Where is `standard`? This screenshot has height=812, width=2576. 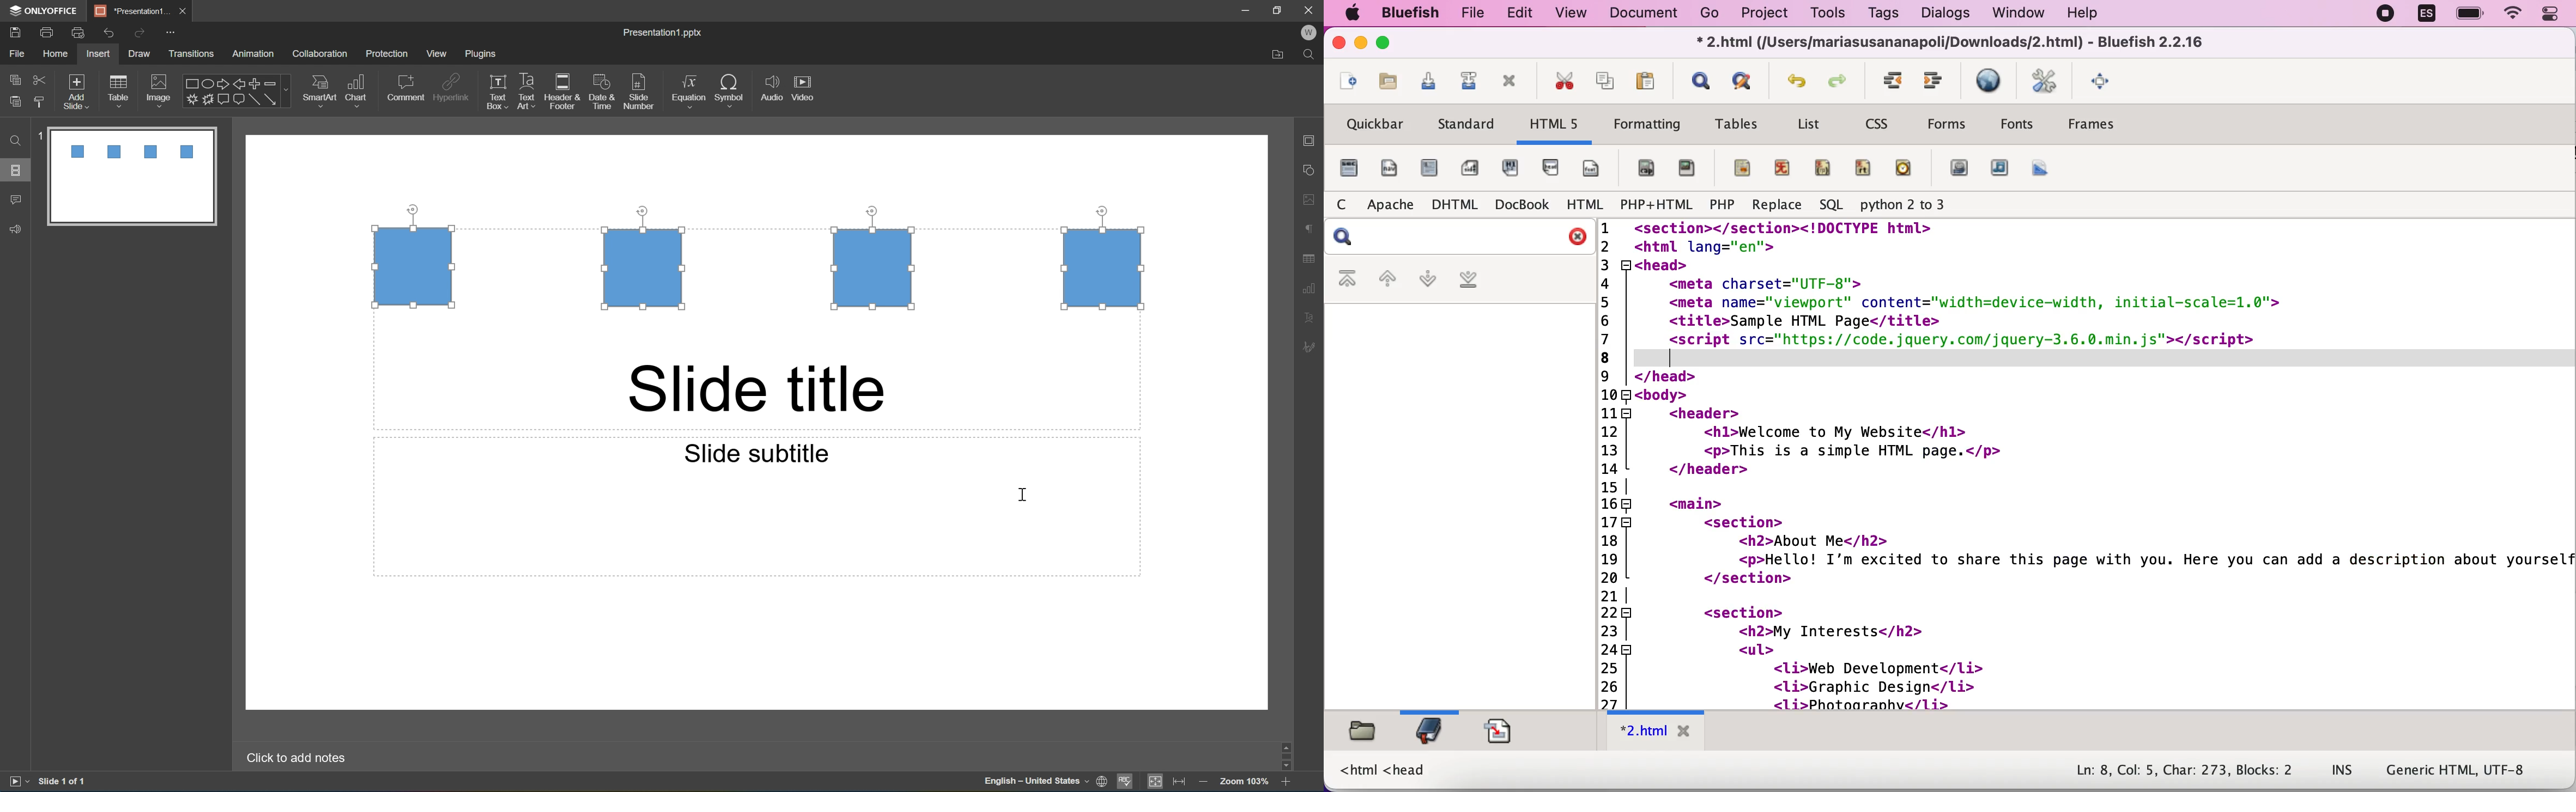 standard is located at coordinates (1469, 125).